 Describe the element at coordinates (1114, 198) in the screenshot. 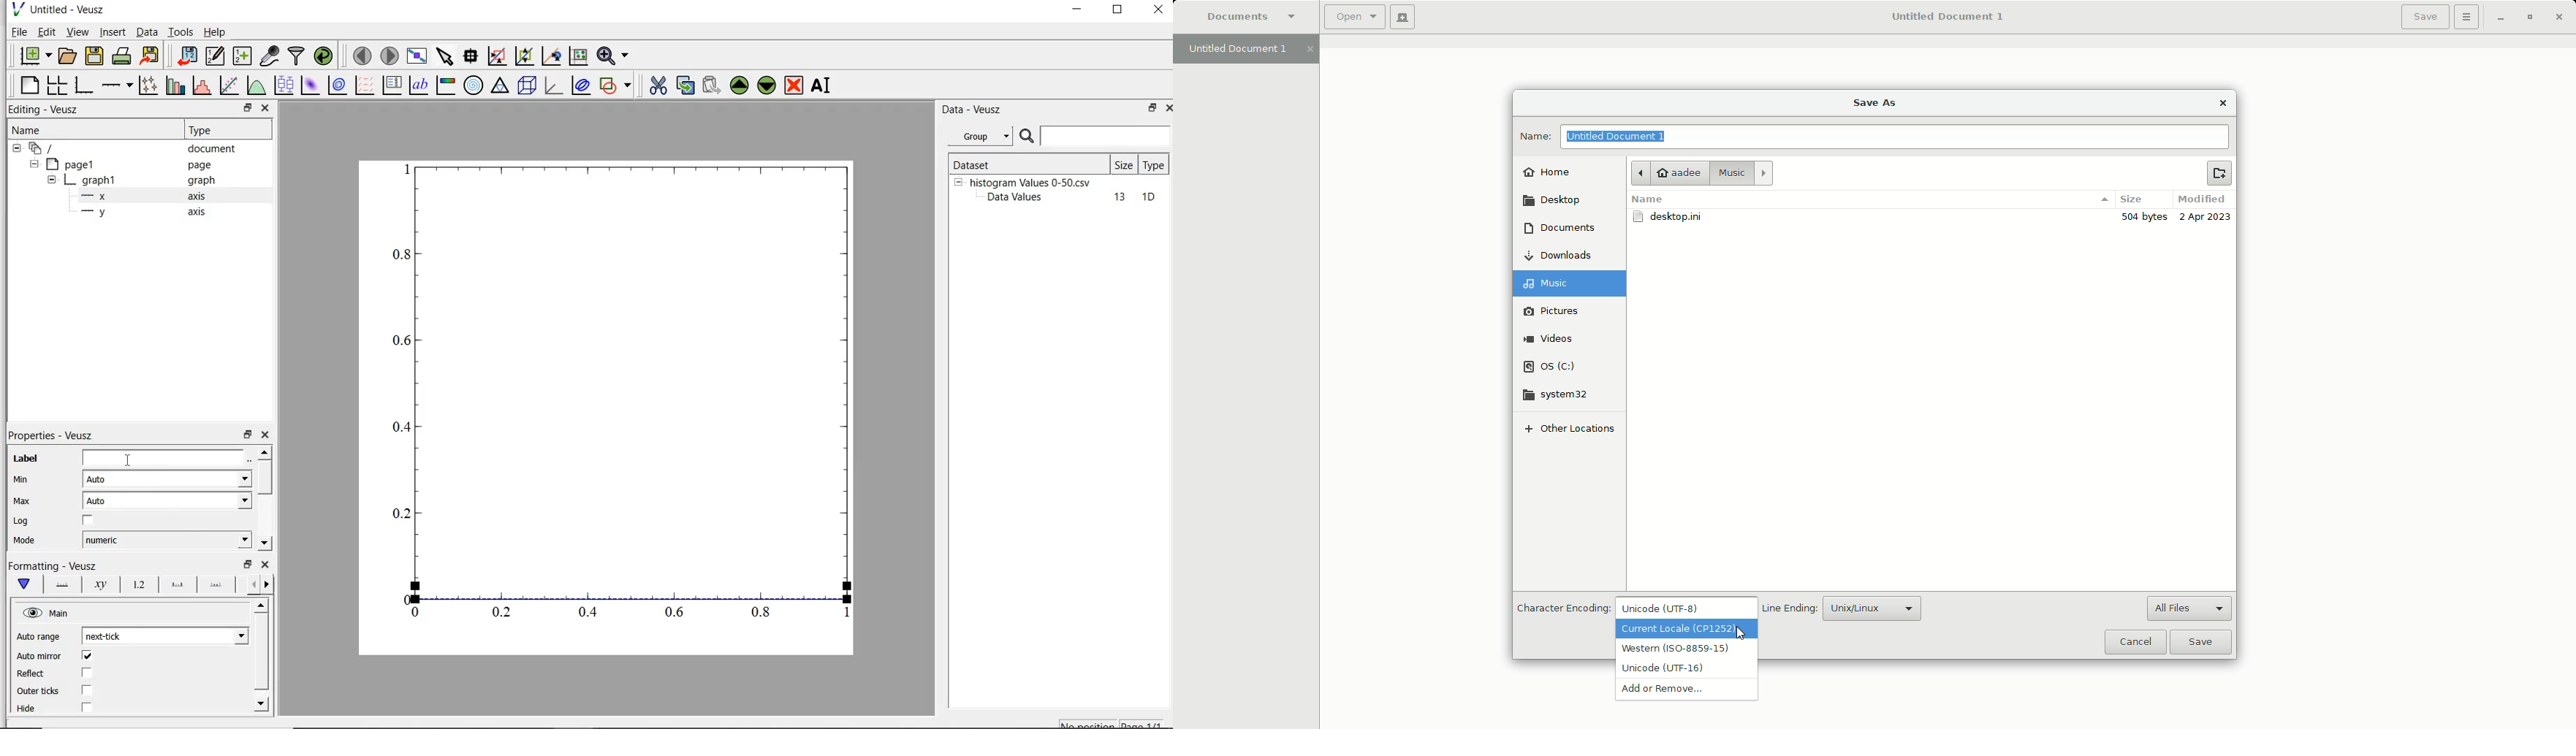

I see `13` at that location.